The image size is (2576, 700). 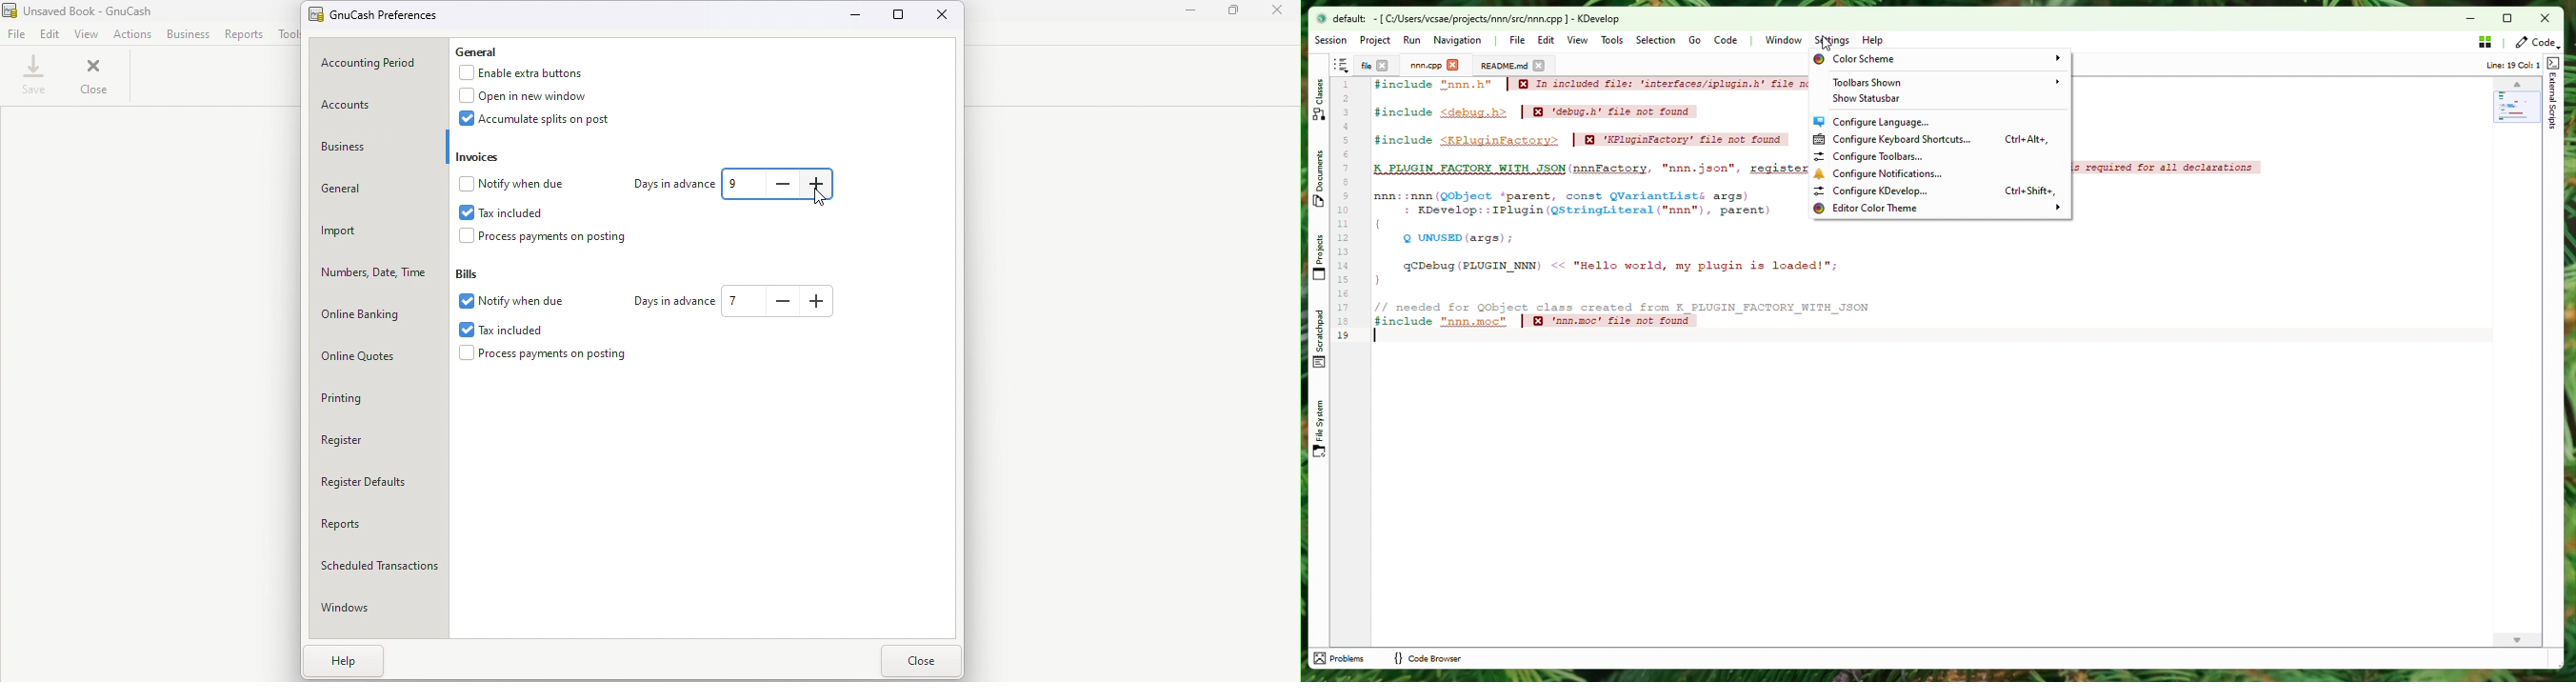 What do you see at coordinates (531, 73) in the screenshot?
I see `Enable extra button` at bounding box center [531, 73].